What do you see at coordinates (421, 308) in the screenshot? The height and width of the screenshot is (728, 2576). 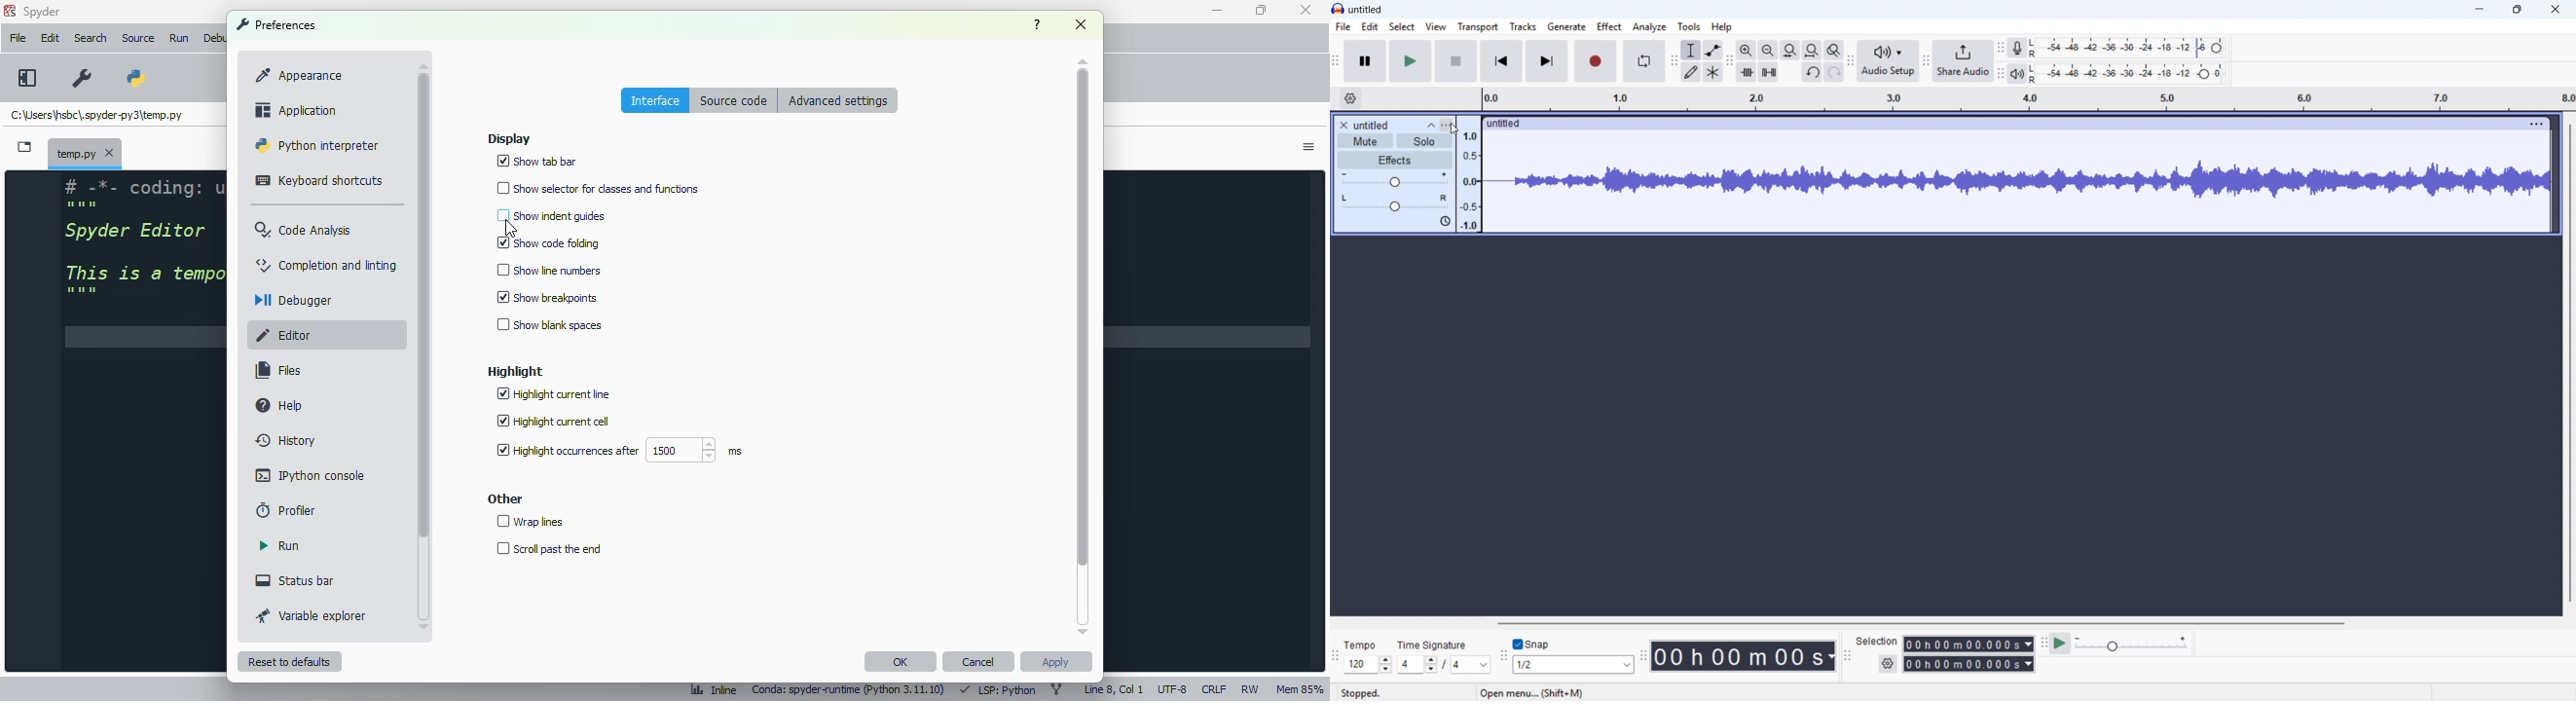 I see `scrollbar` at bounding box center [421, 308].